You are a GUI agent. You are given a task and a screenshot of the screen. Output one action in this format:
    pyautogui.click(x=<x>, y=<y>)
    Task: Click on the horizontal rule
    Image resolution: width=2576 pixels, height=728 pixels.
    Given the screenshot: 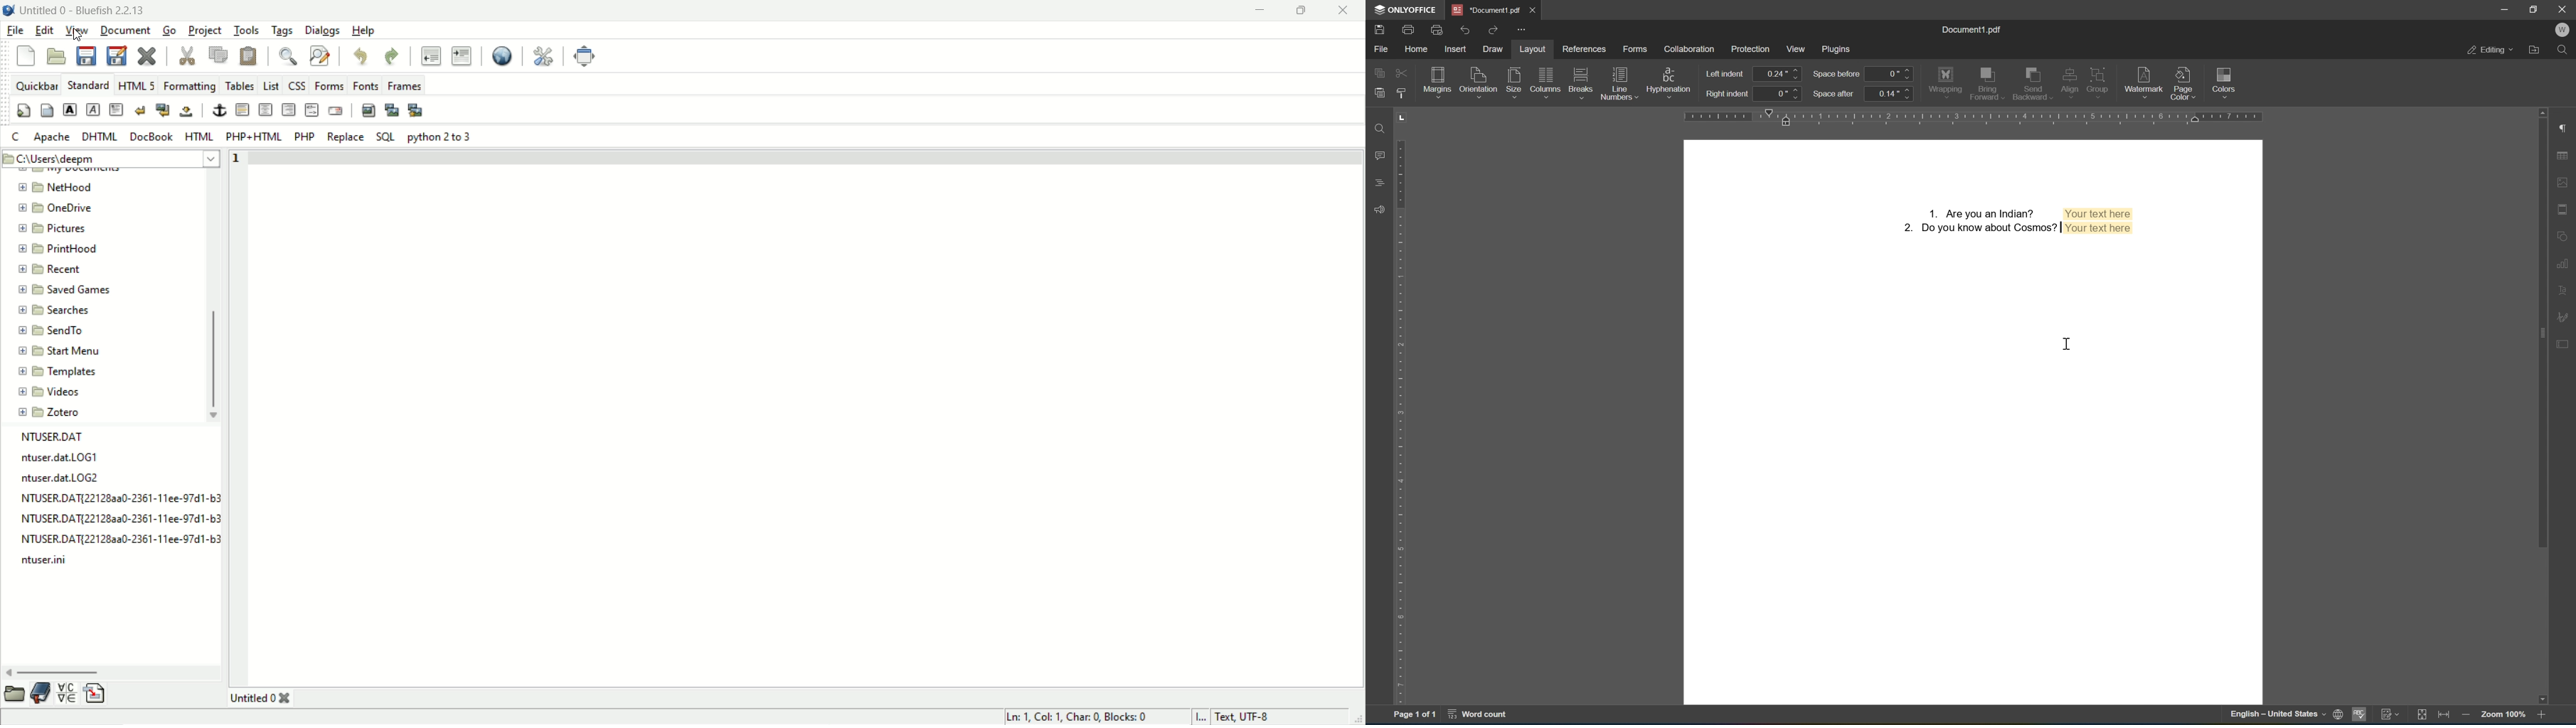 What is the action you would take?
    pyautogui.click(x=241, y=110)
    